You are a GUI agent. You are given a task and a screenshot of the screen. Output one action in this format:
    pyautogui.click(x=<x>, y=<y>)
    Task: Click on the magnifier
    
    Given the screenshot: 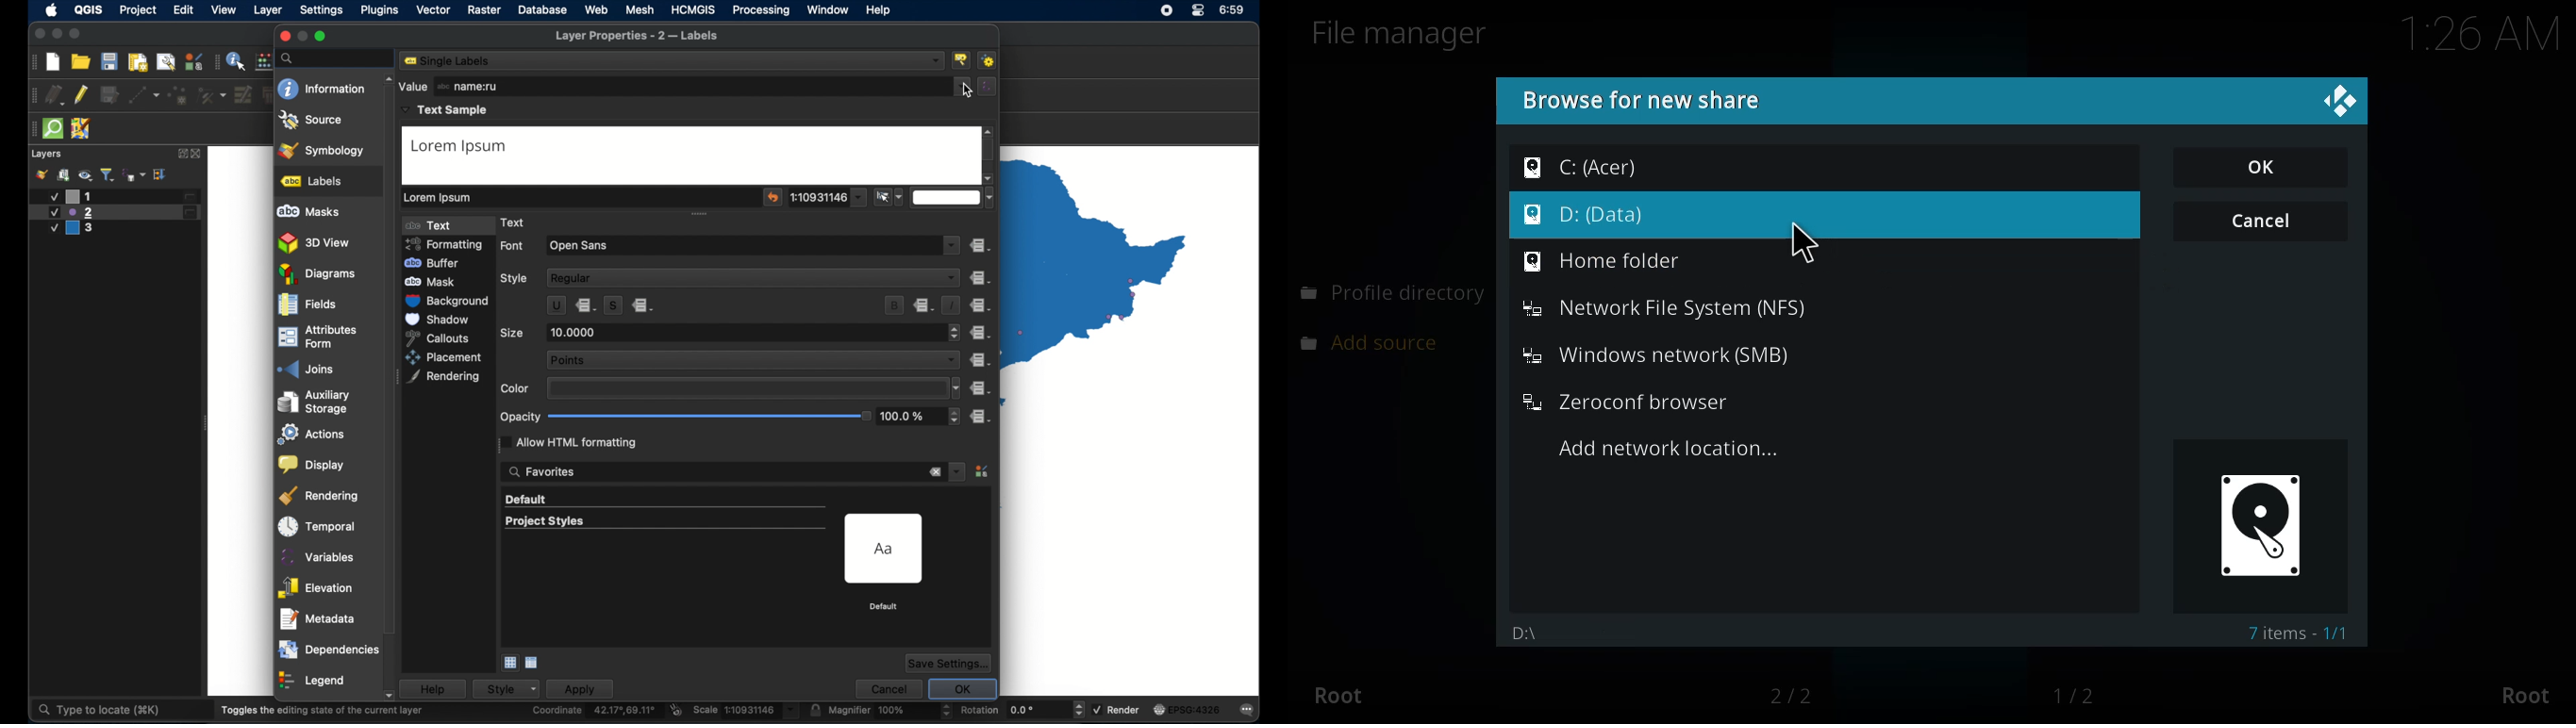 What is the action you would take?
    pyautogui.click(x=890, y=710)
    